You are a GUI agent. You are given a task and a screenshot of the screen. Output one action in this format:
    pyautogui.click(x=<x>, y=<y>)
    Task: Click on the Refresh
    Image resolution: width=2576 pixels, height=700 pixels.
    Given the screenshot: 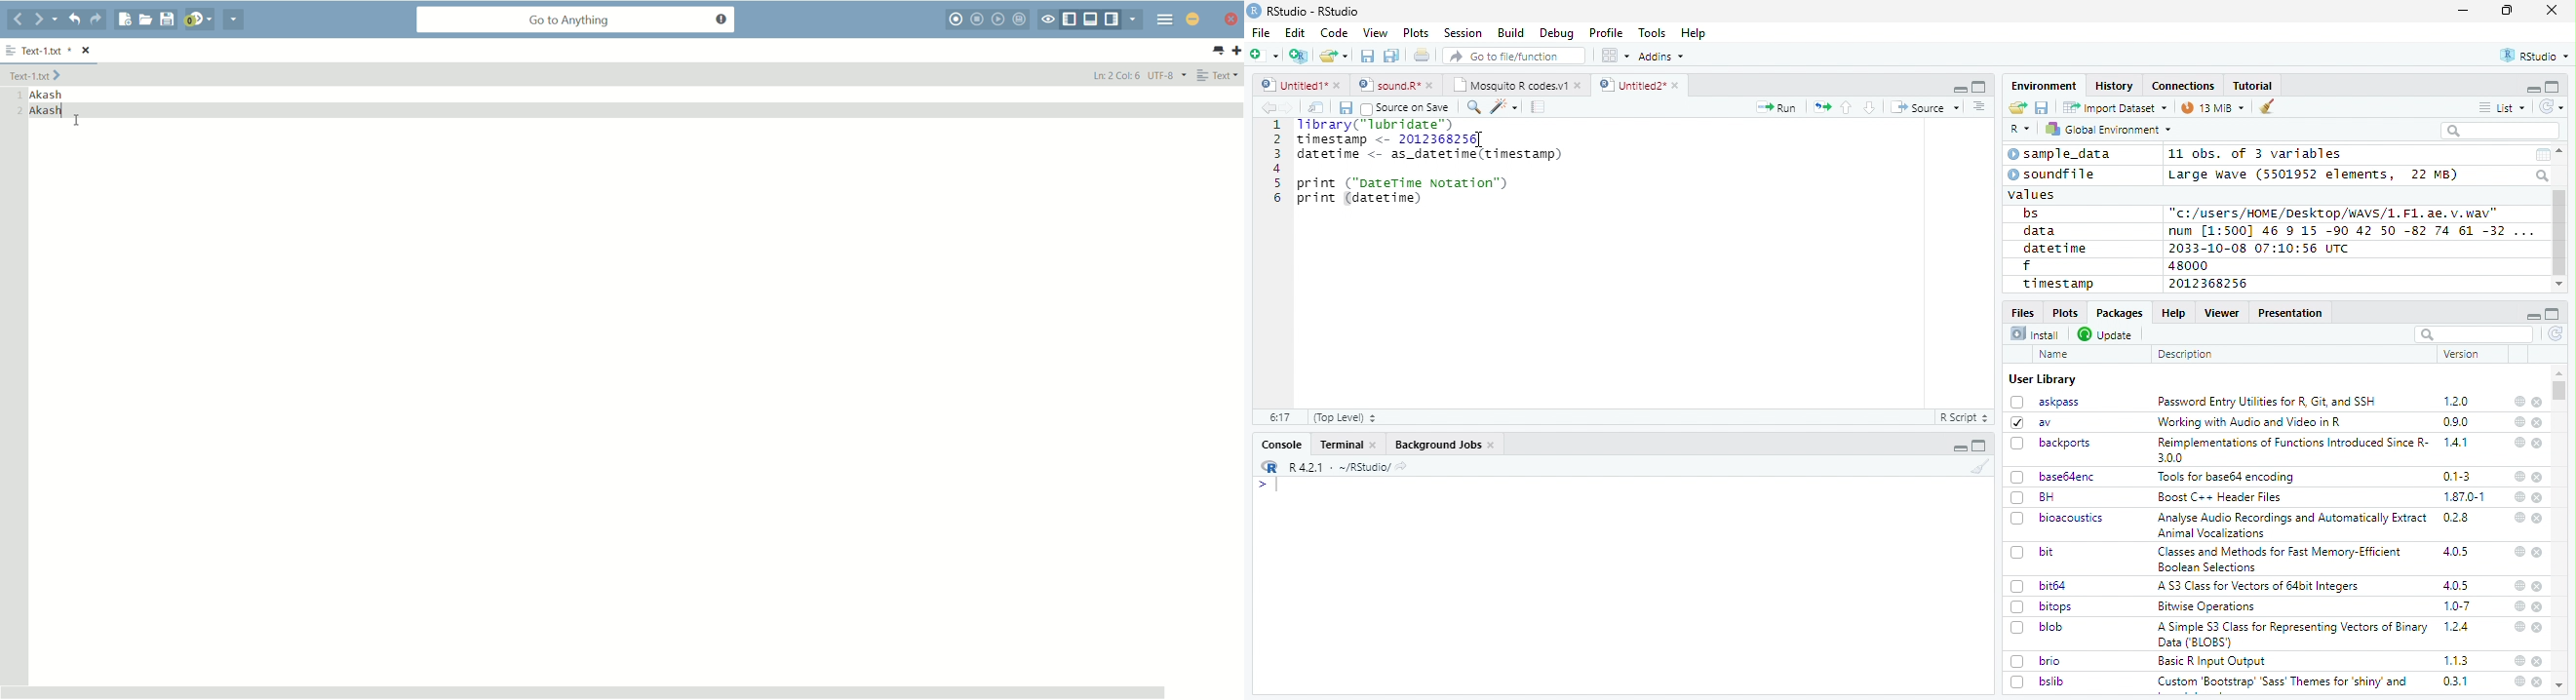 What is the action you would take?
    pyautogui.click(x=2553, y=106)
    